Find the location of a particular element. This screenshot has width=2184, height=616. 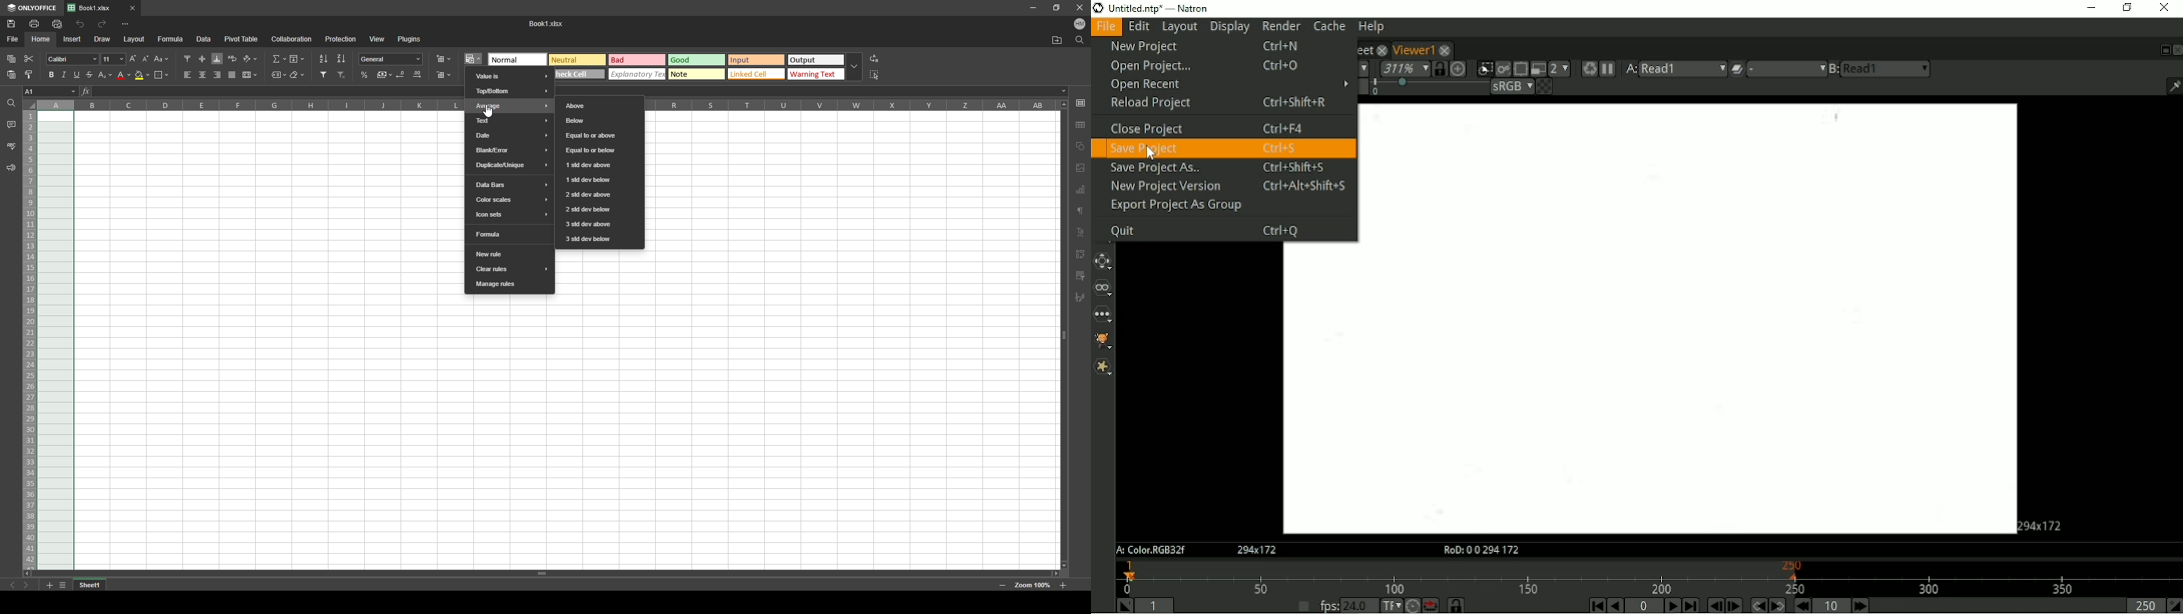

insert is located at coordinates (70, 39).